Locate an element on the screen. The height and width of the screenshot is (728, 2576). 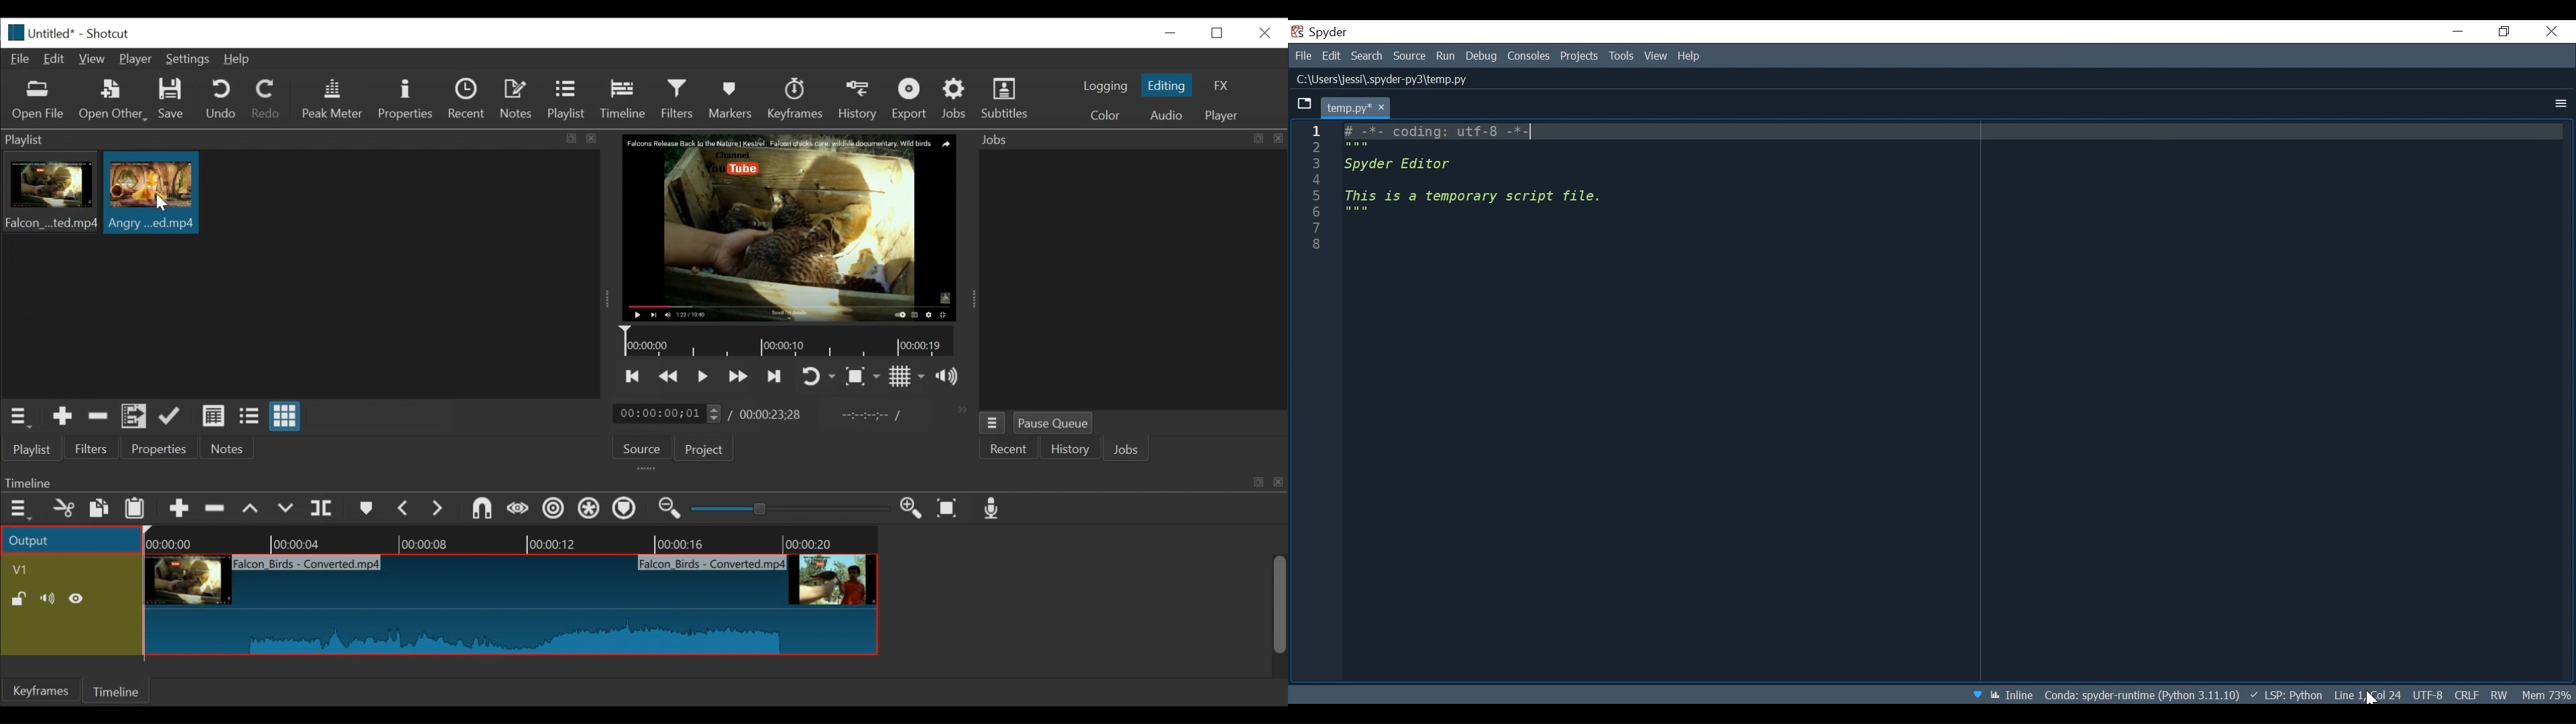
Recent is located at coordinates (470, 101).